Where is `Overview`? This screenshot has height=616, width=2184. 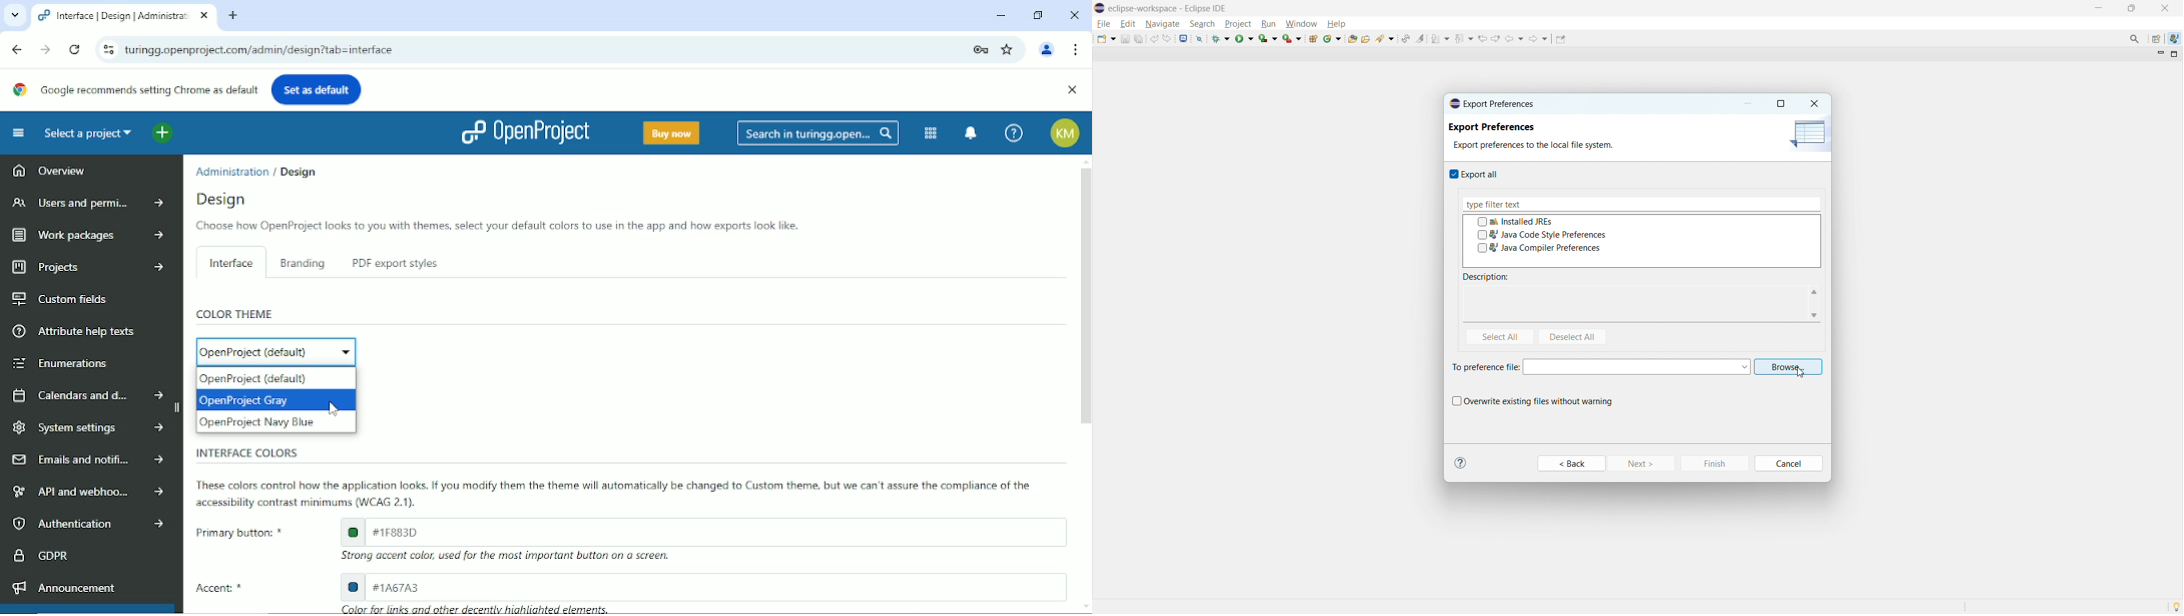
Overview is located at coordinates (48, 173).